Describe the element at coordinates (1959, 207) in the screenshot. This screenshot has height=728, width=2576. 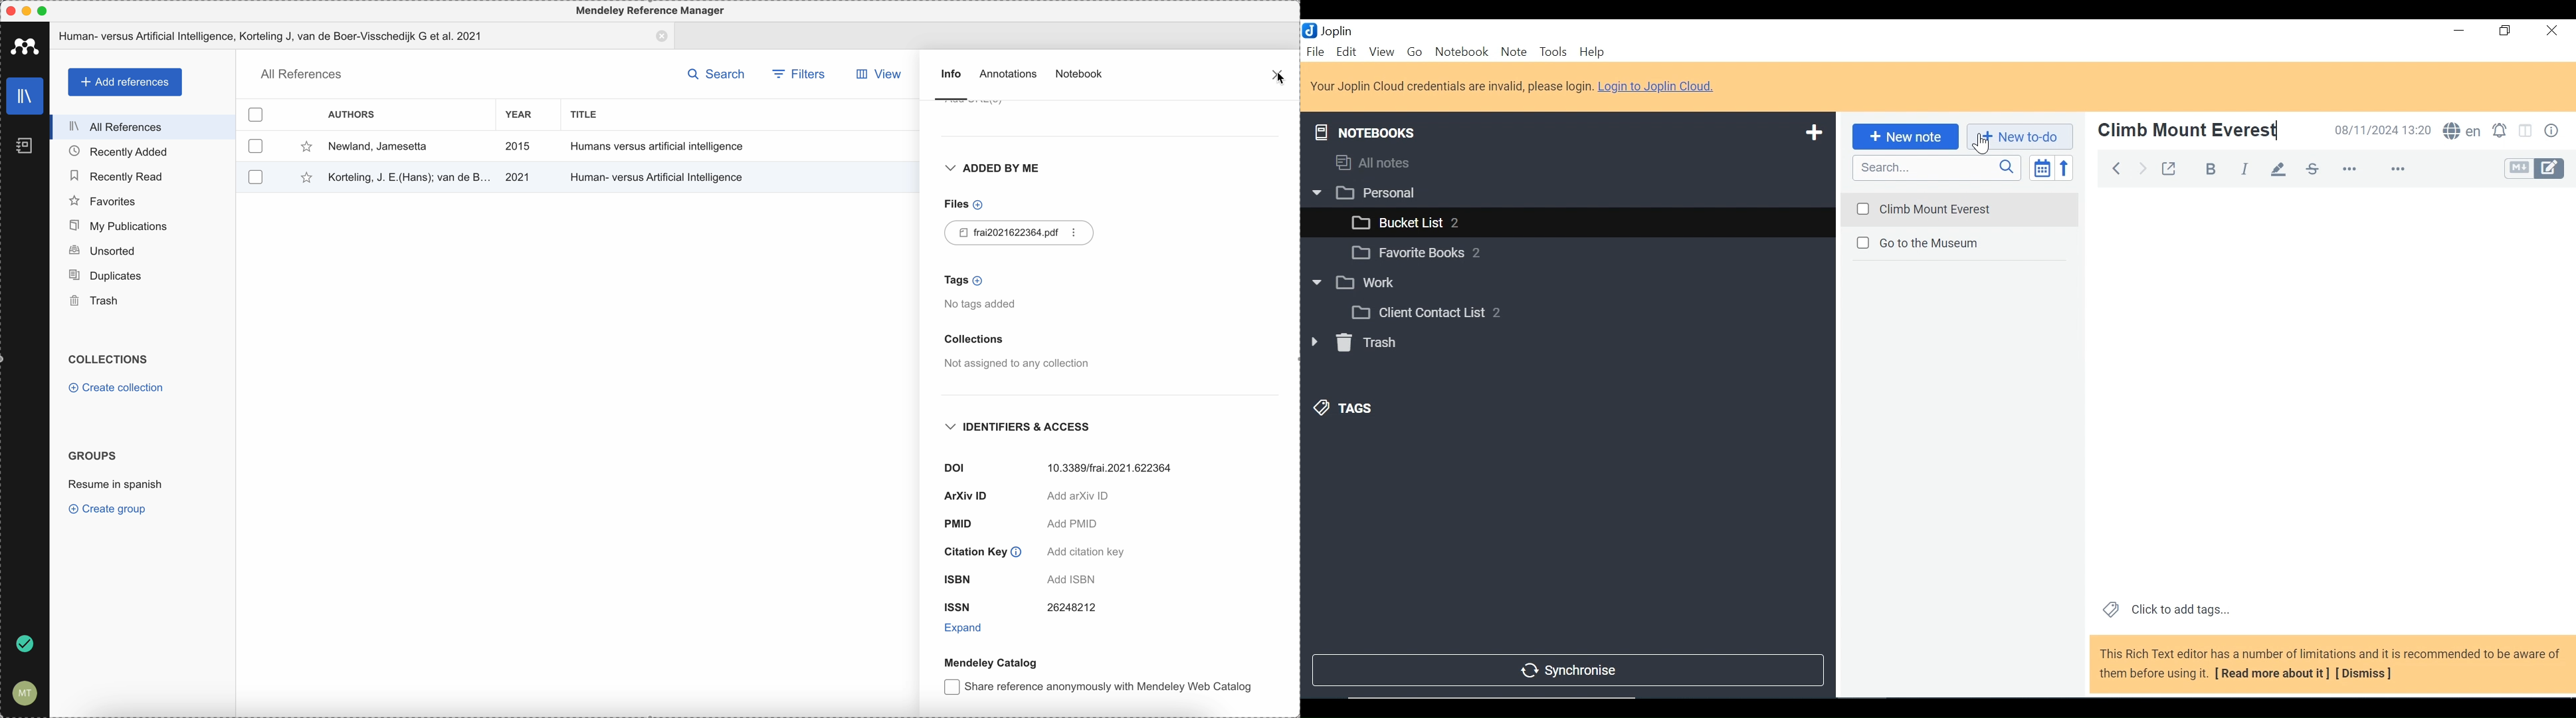
I see `Note Name` at that location.